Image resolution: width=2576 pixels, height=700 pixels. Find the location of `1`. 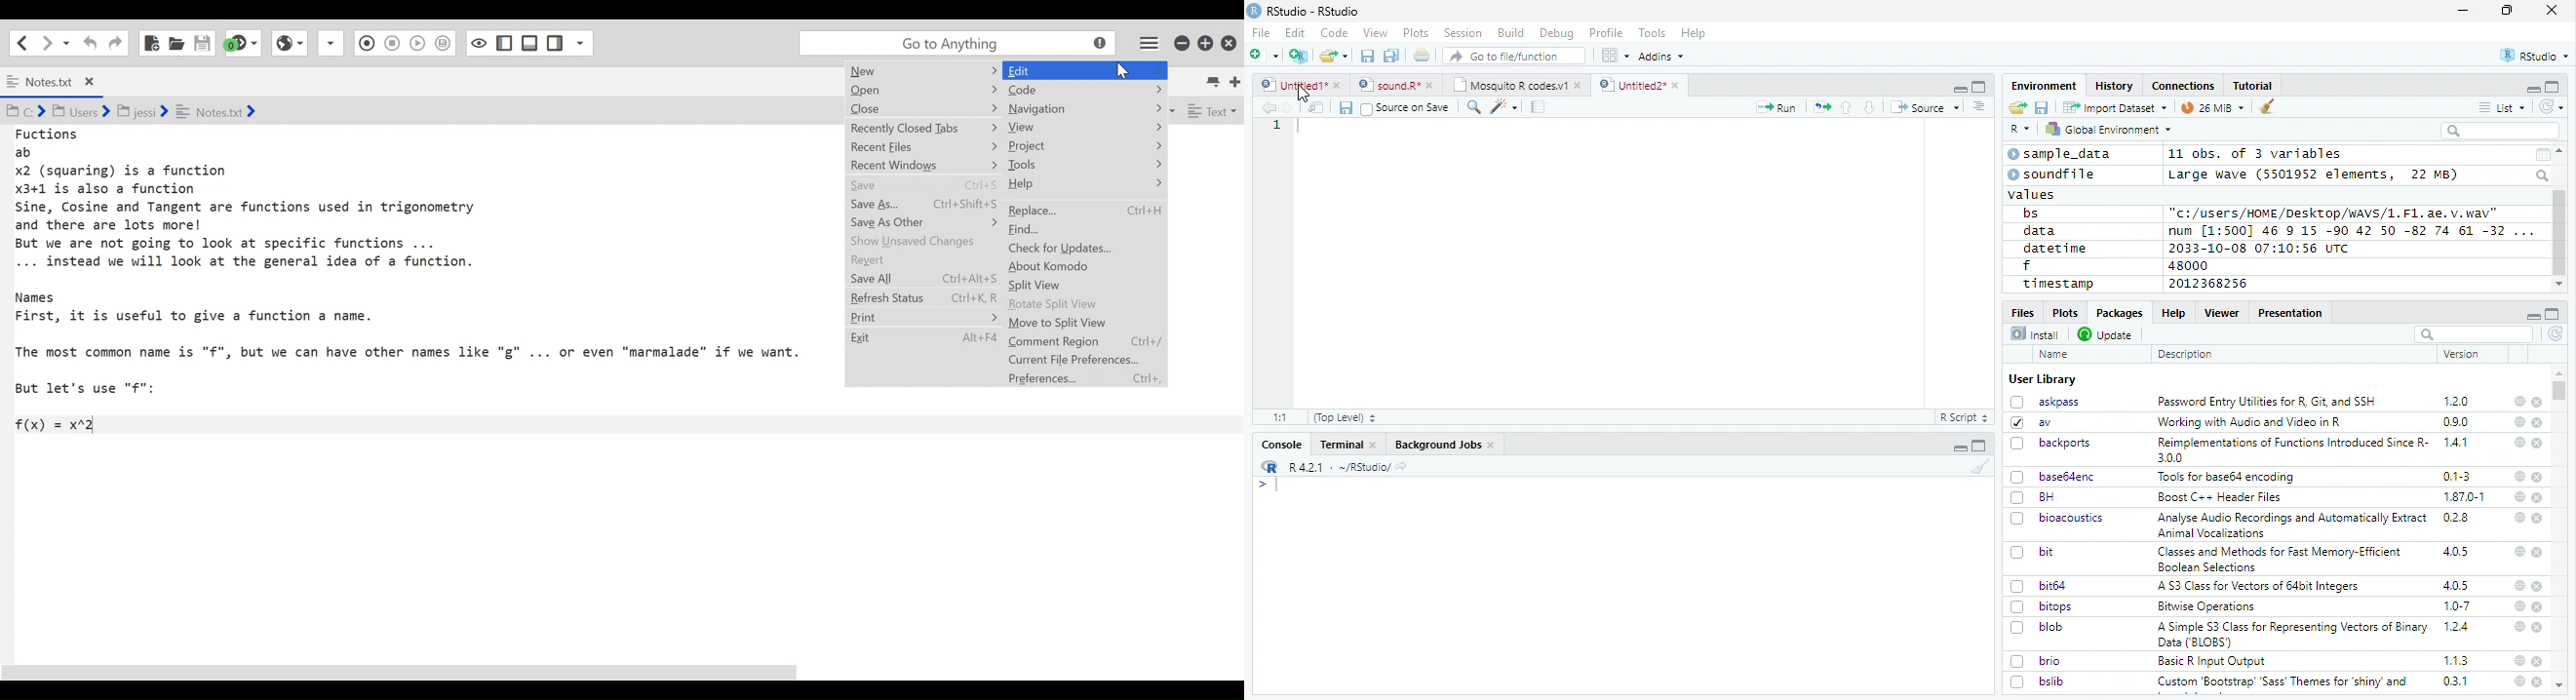

1 is located at coordinates (1278, 125).